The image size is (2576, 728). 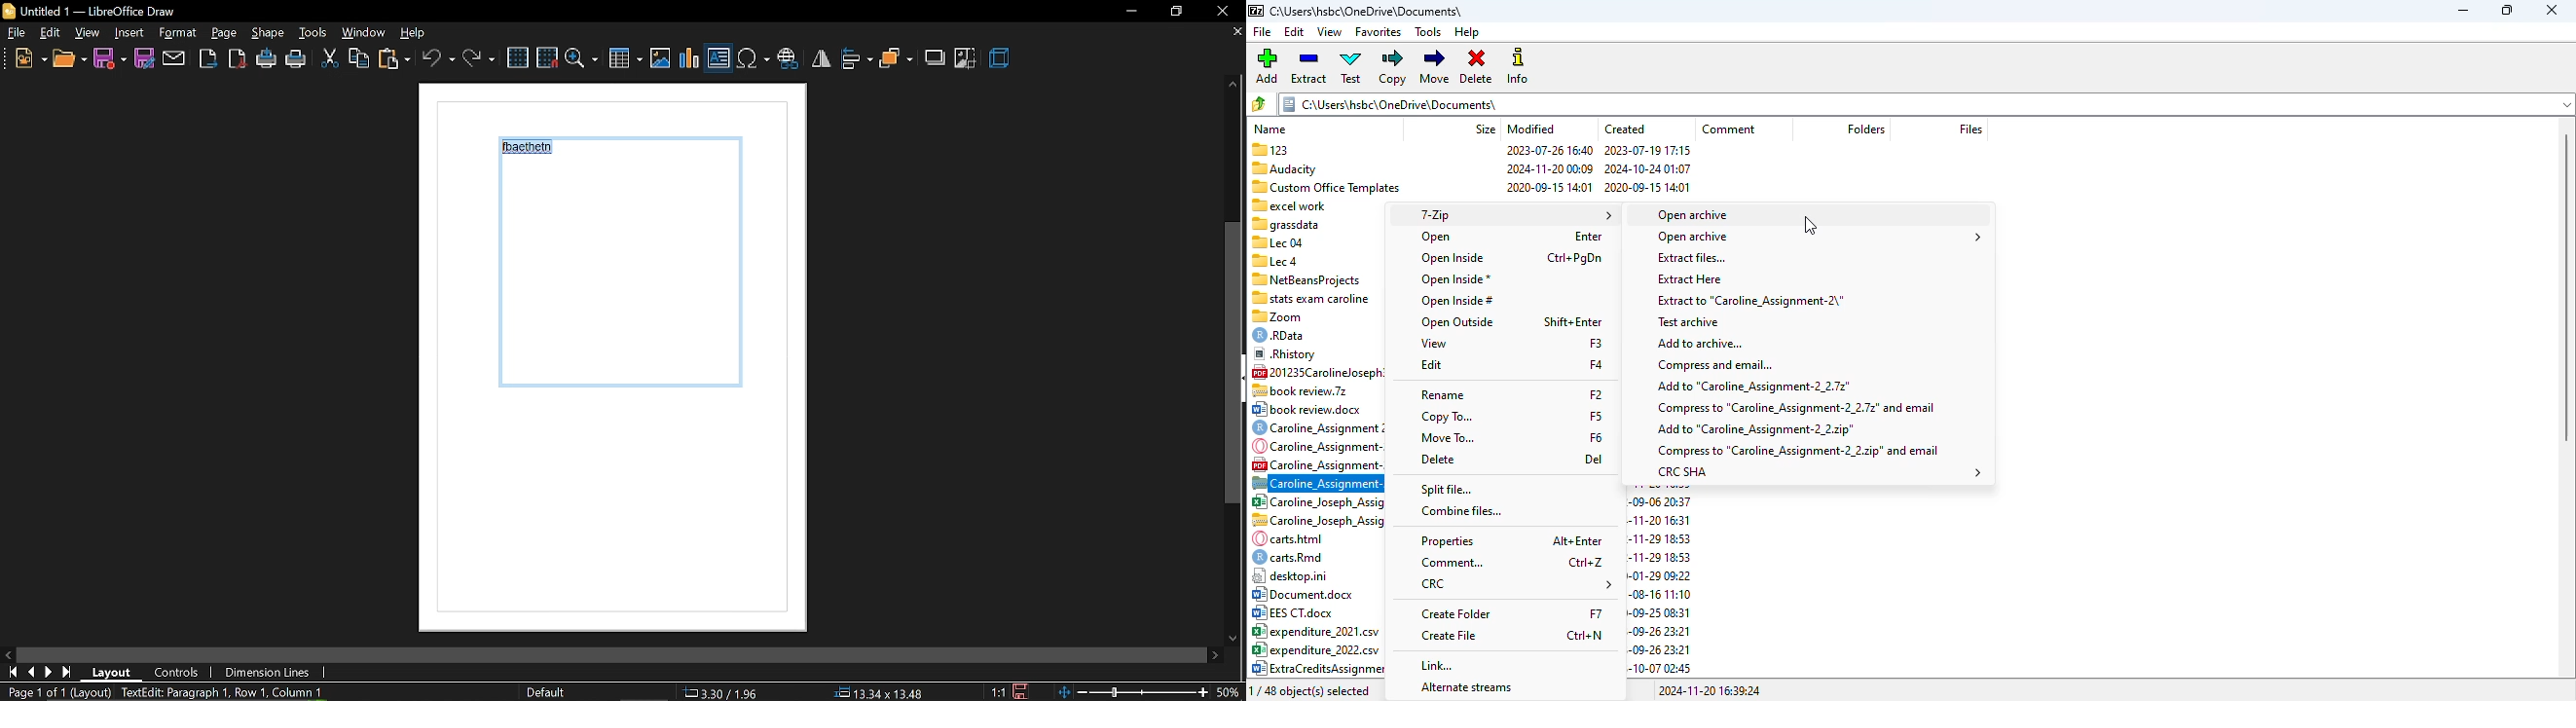 I want to click on open outside, so click(x=1457, y=322).